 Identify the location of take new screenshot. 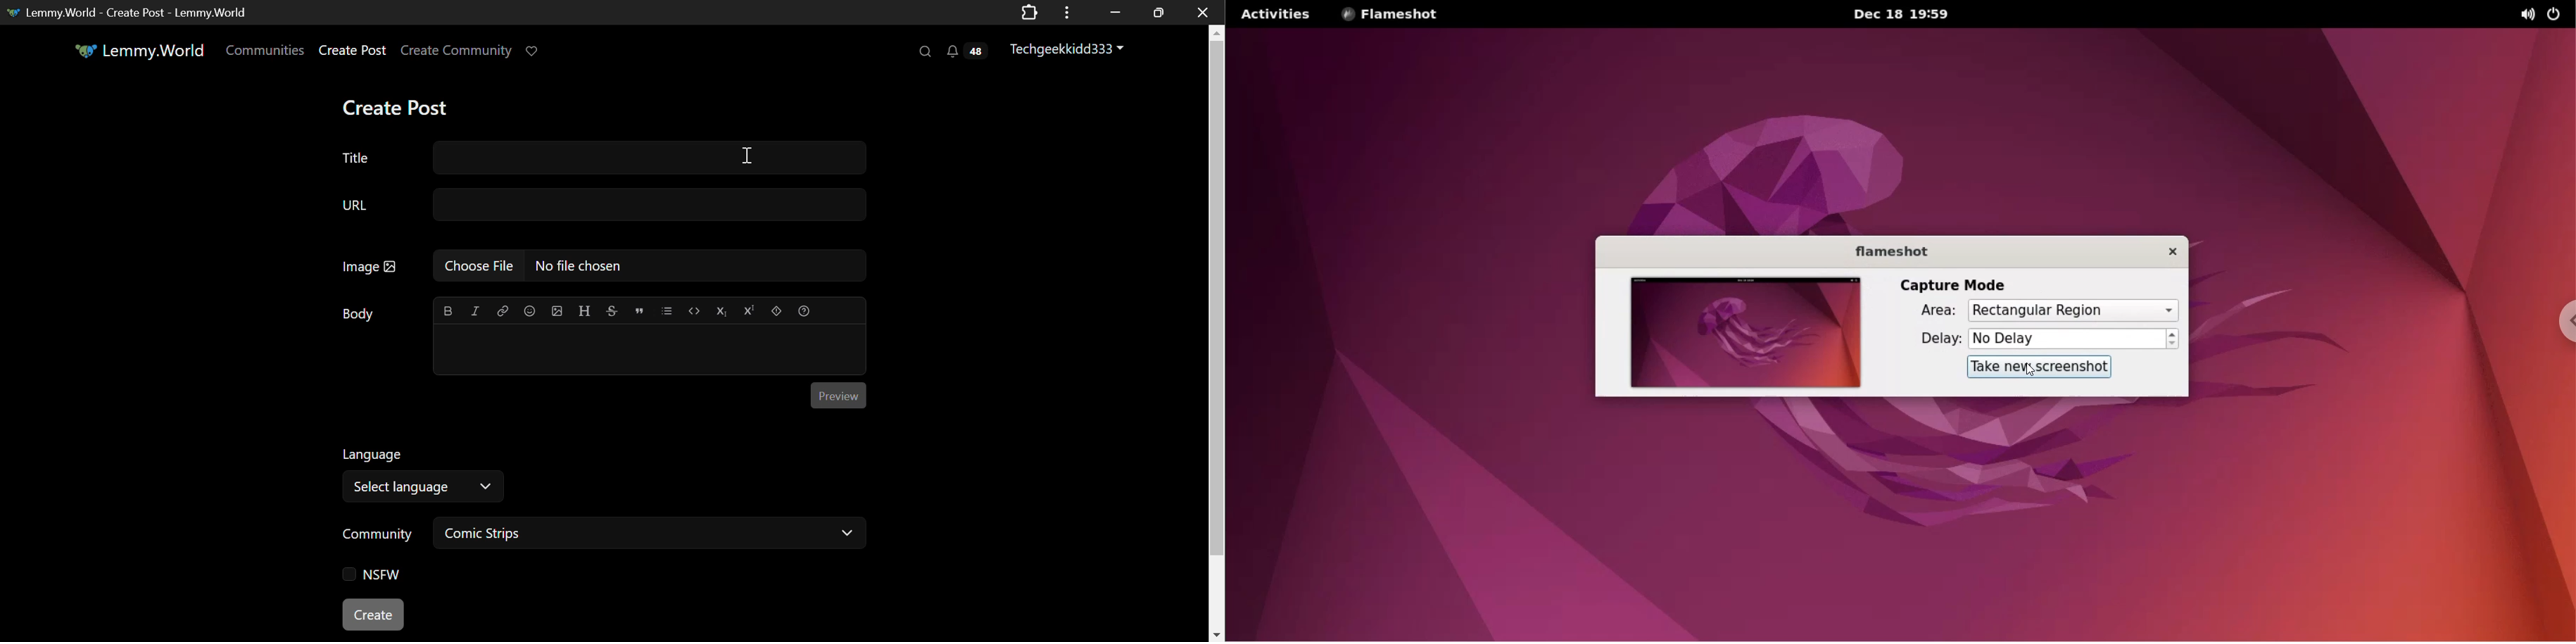
(2041, 367).